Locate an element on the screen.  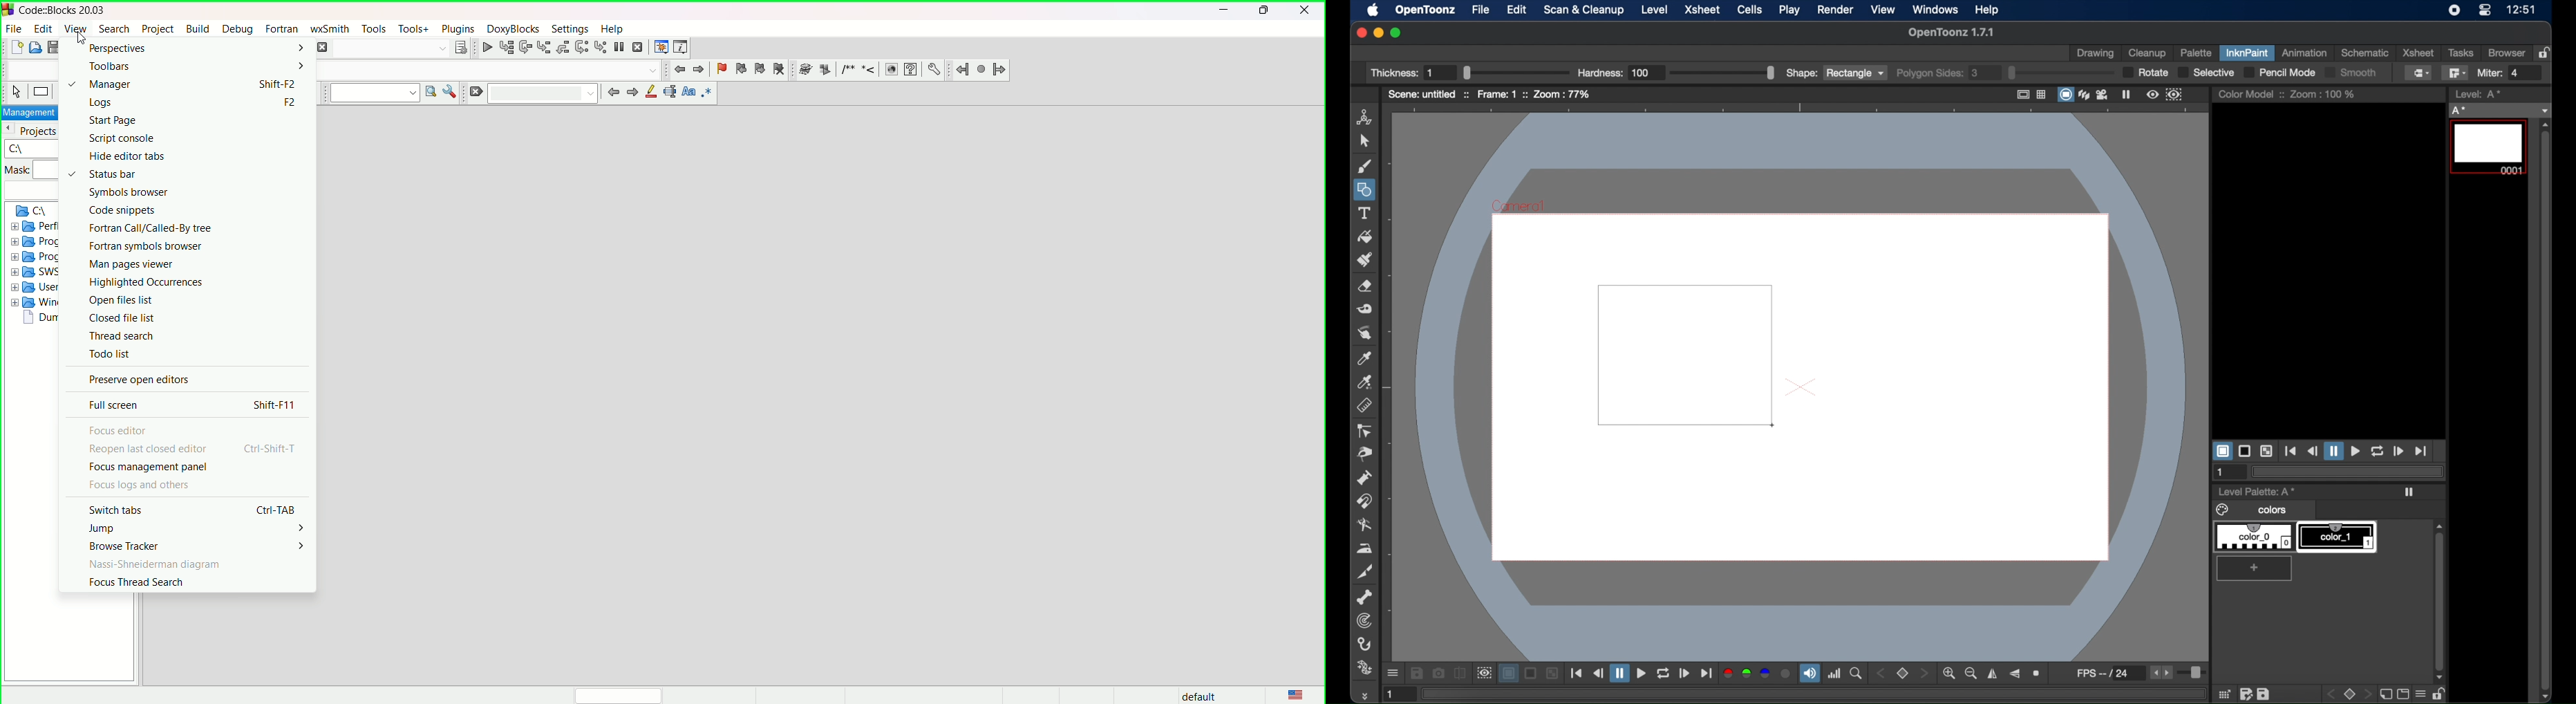
toolbars is located at coordinates (110, 64).